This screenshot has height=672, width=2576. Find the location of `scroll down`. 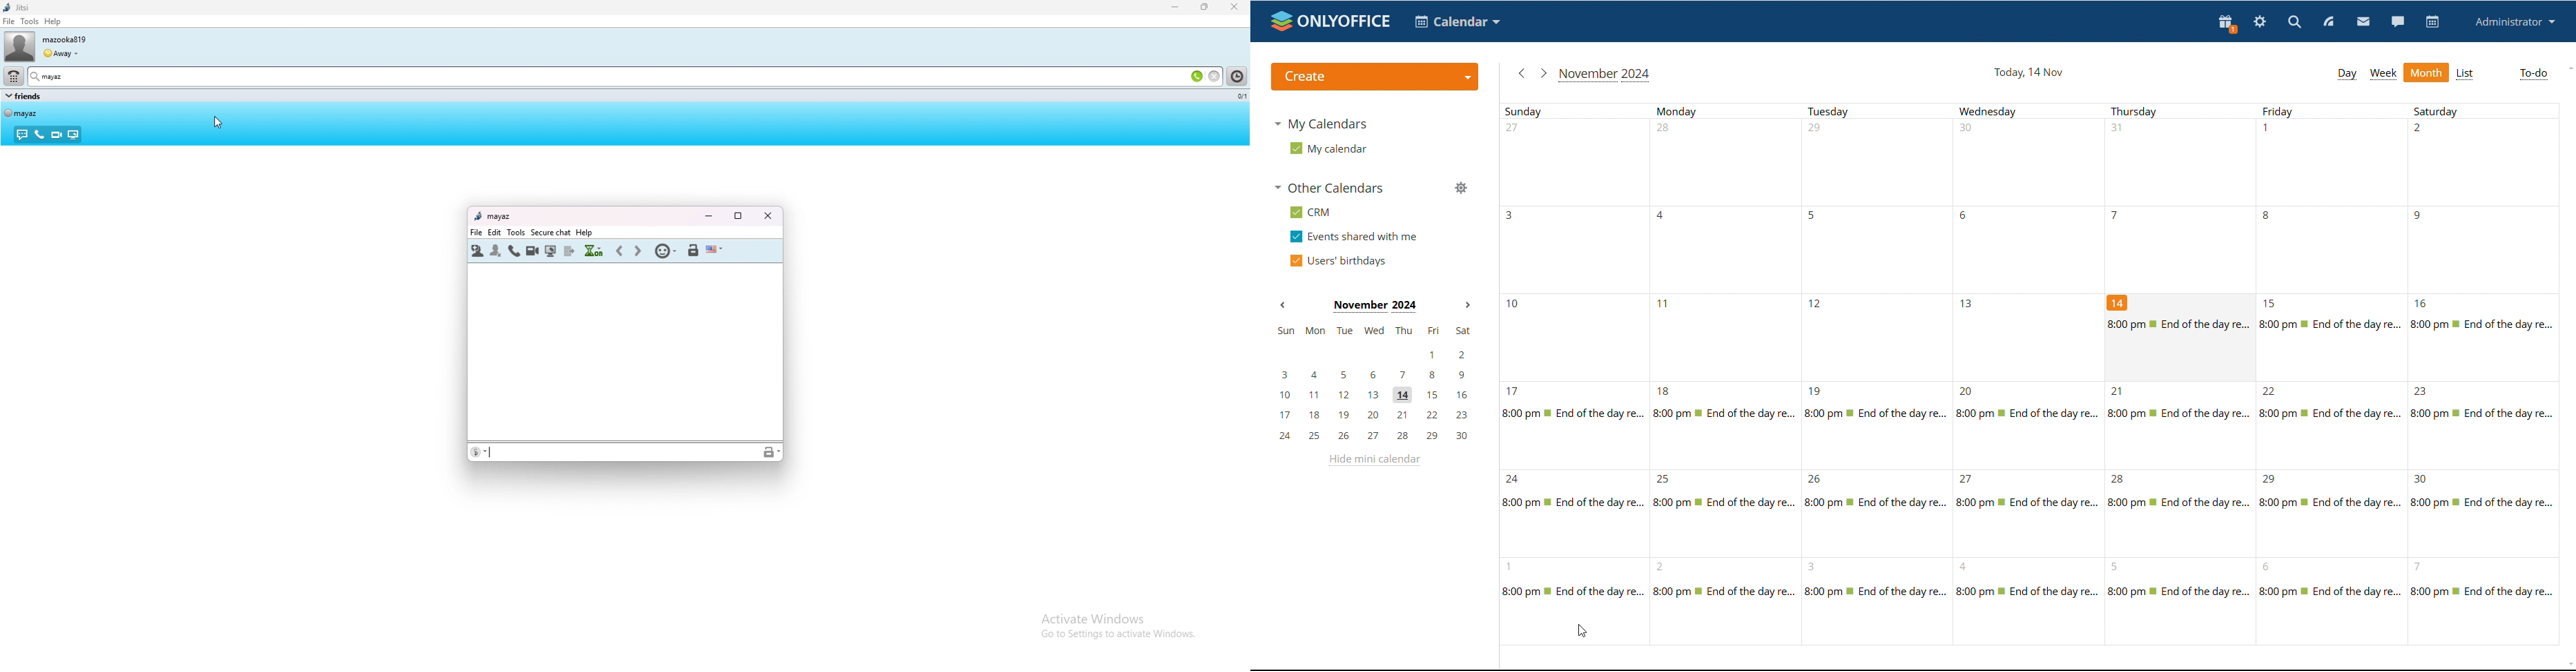

scroll down is located at coordinates (2568, 663).